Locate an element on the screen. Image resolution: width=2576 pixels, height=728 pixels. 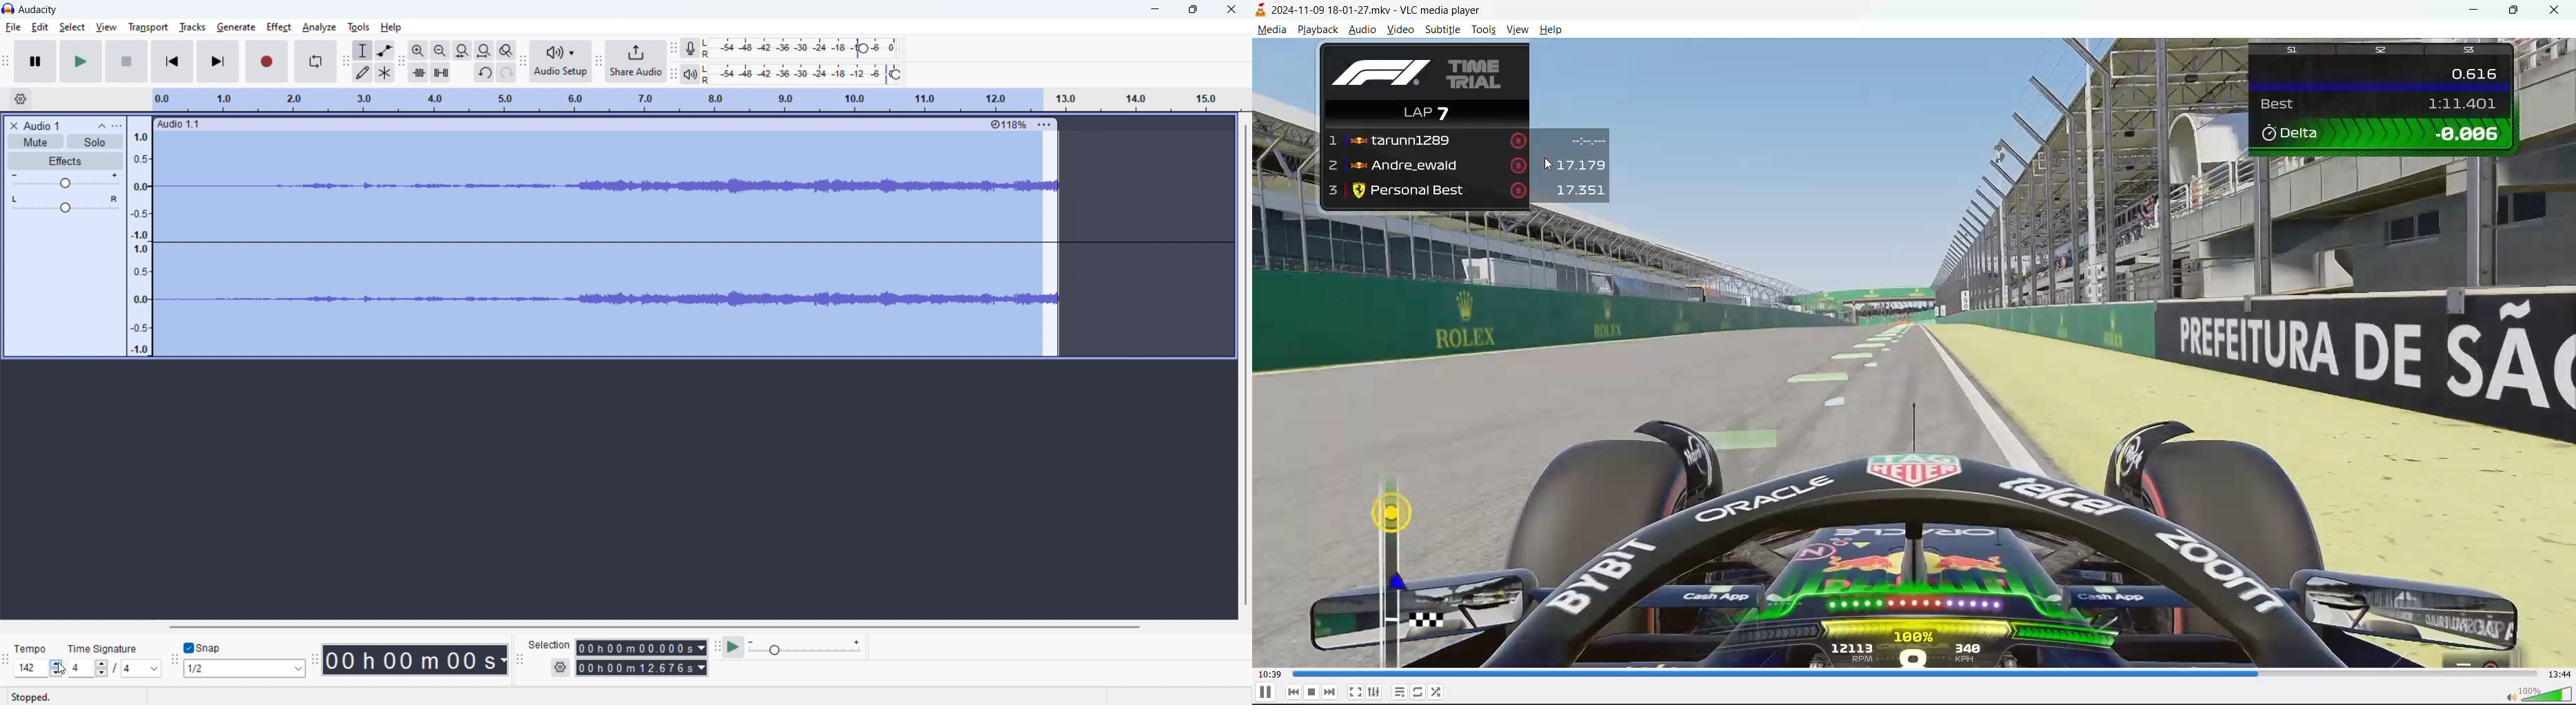
envelop tool is located at coordinates (384, 50).